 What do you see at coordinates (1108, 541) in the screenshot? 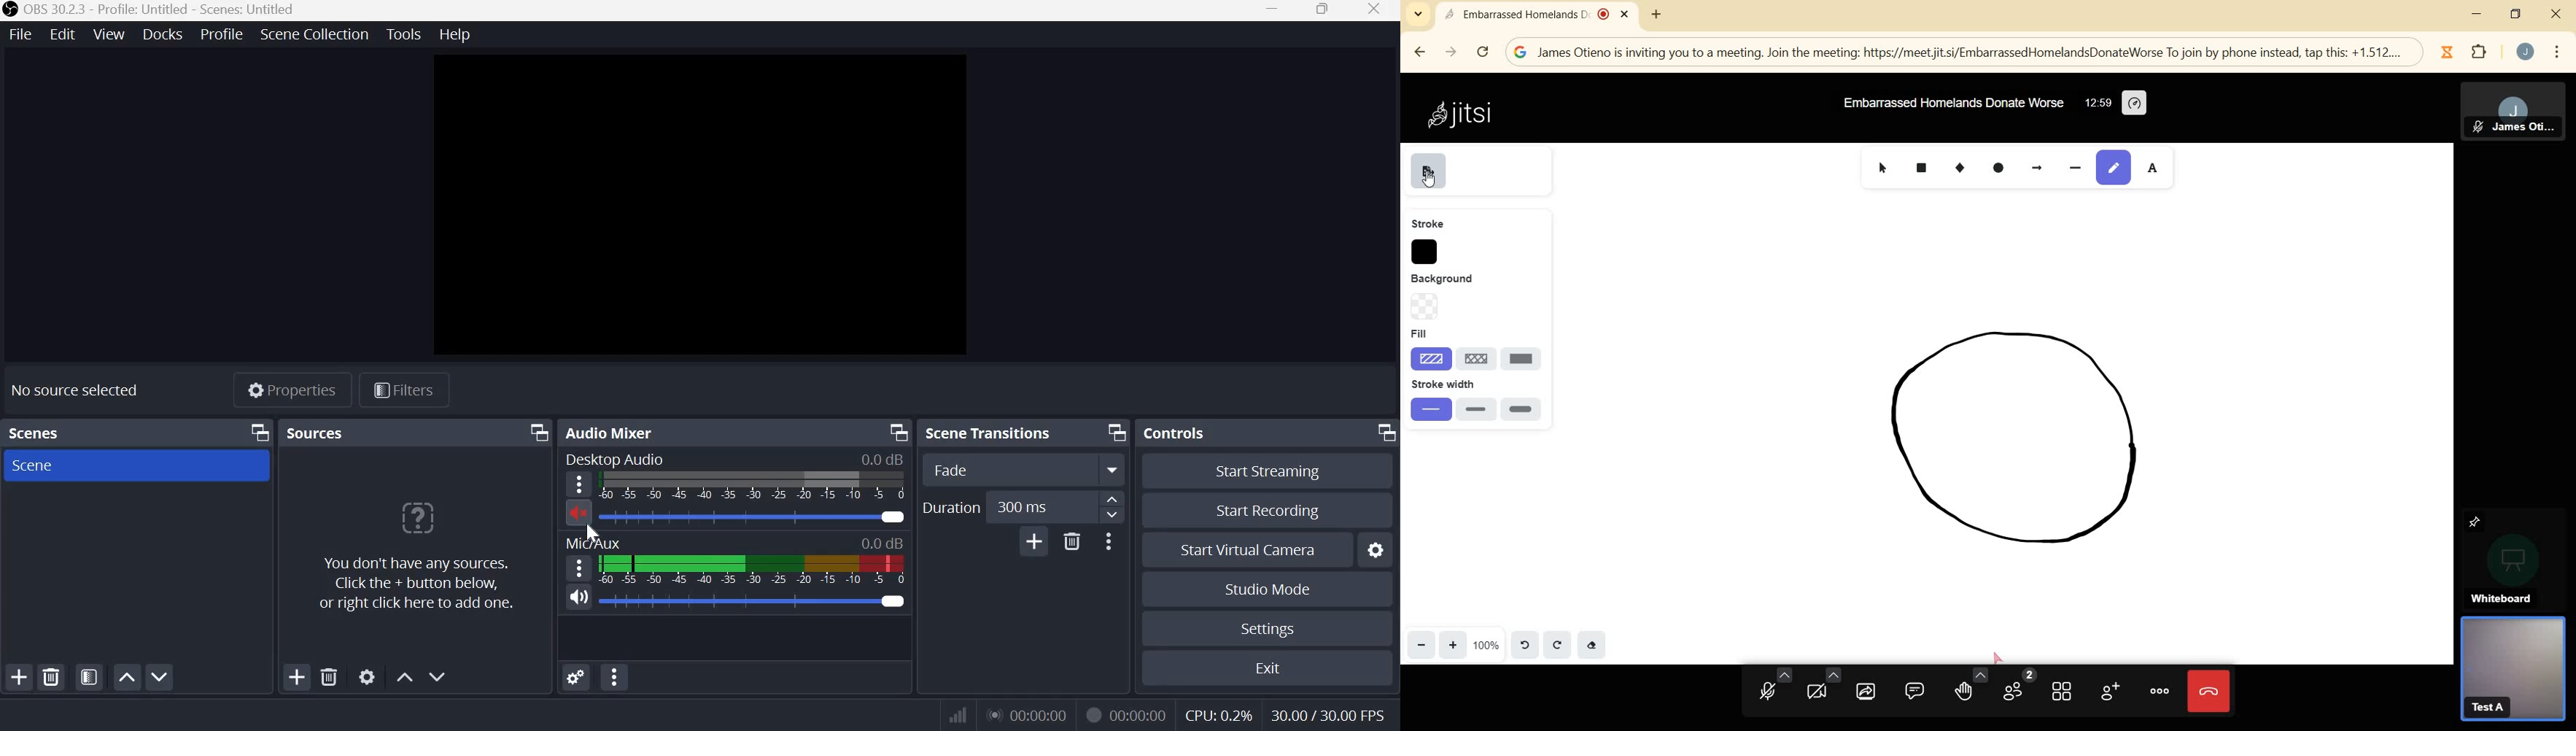
I see `More options` at bounding box center [1108, 541].